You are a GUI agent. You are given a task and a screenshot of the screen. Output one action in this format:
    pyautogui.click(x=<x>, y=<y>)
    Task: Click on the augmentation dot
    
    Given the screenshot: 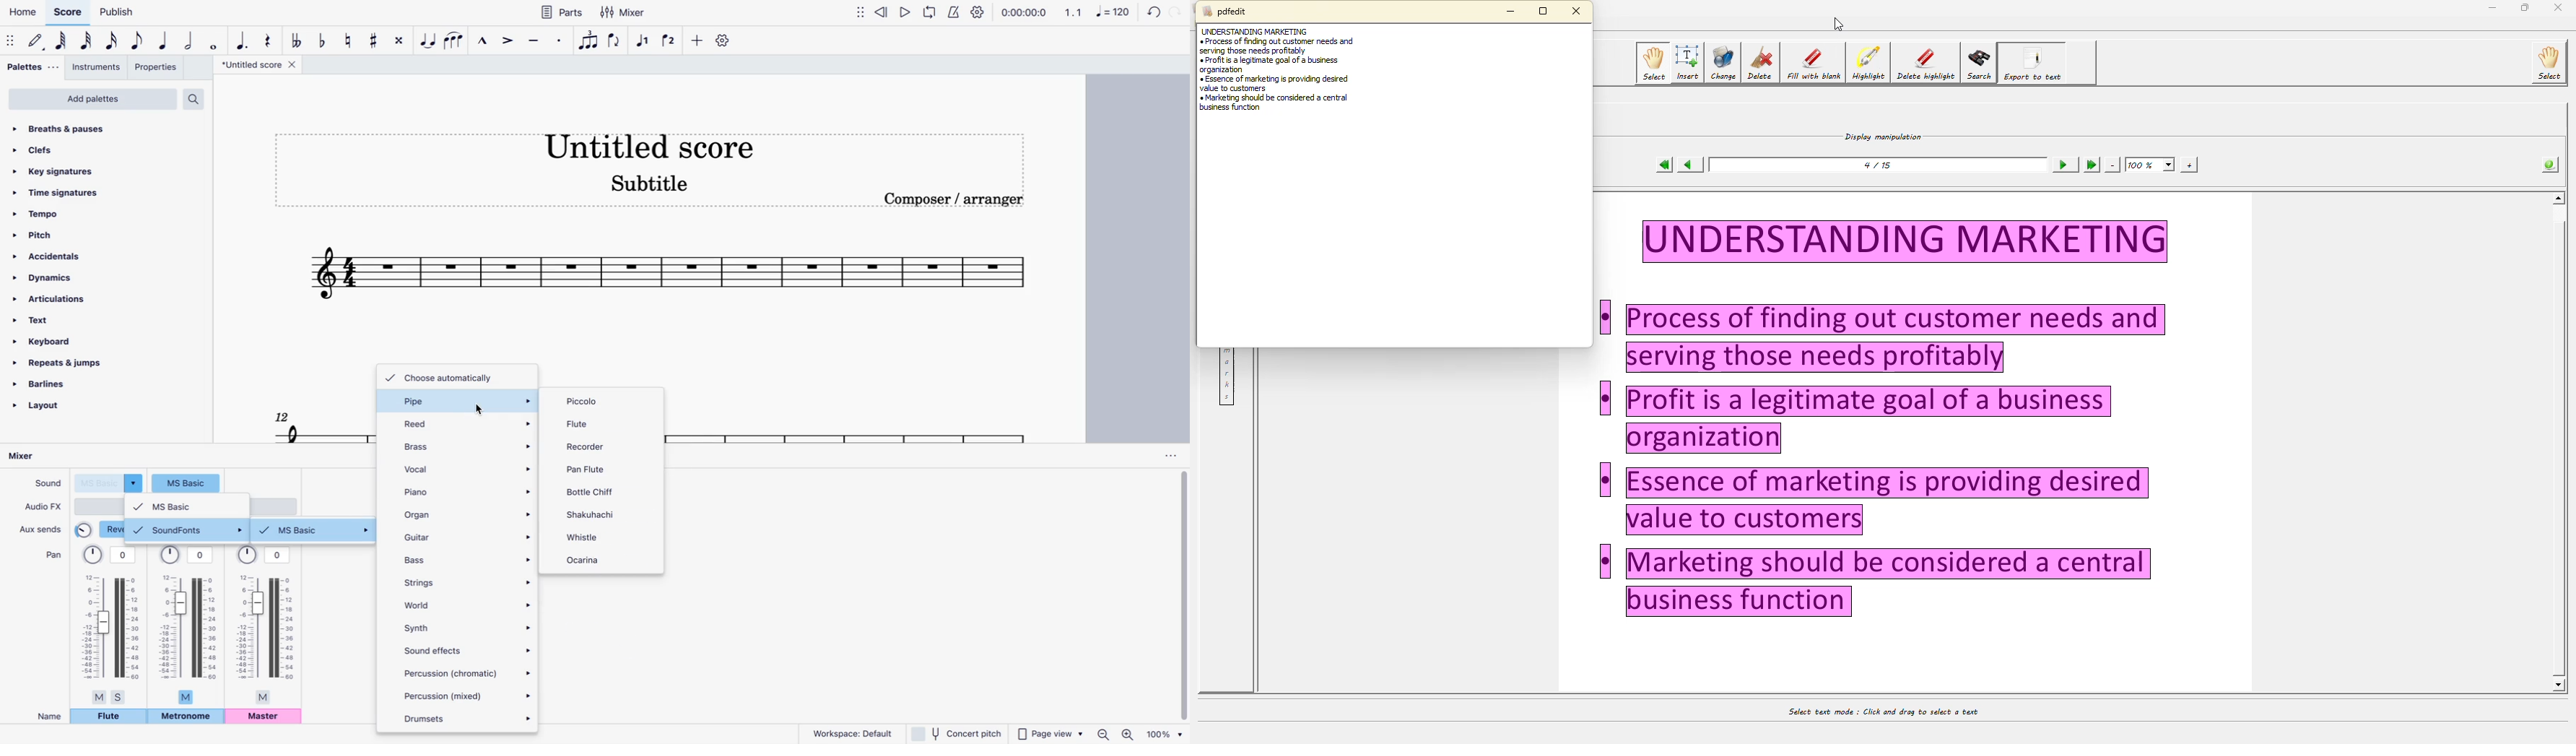 What is the action you would take?
    pyautogui.click(x=242, y=39)
    